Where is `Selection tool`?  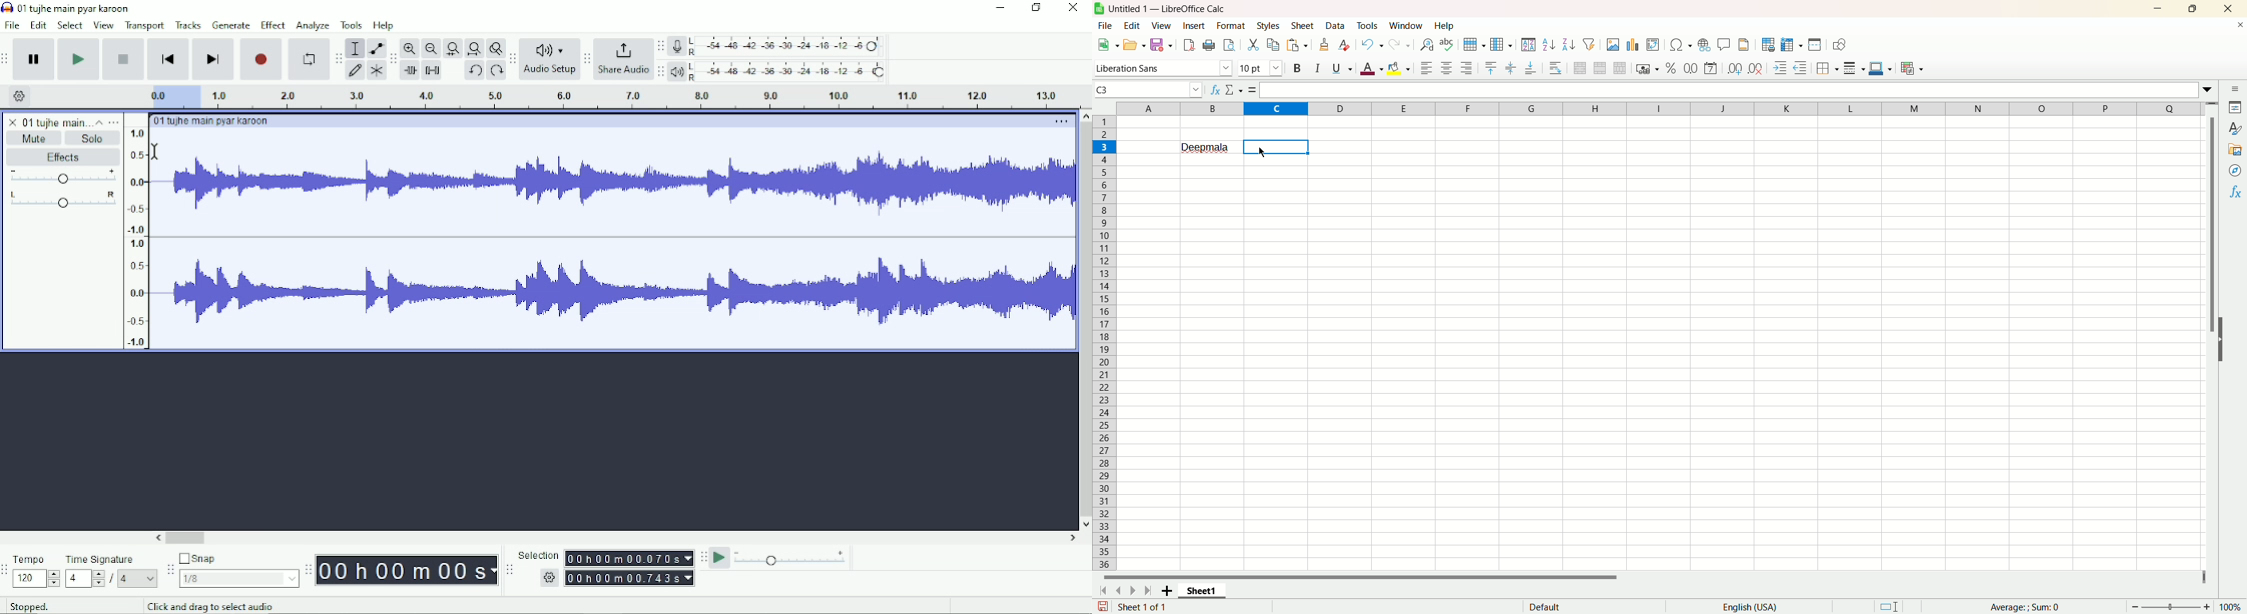
Selection tool is located at coordinates (355, 47).